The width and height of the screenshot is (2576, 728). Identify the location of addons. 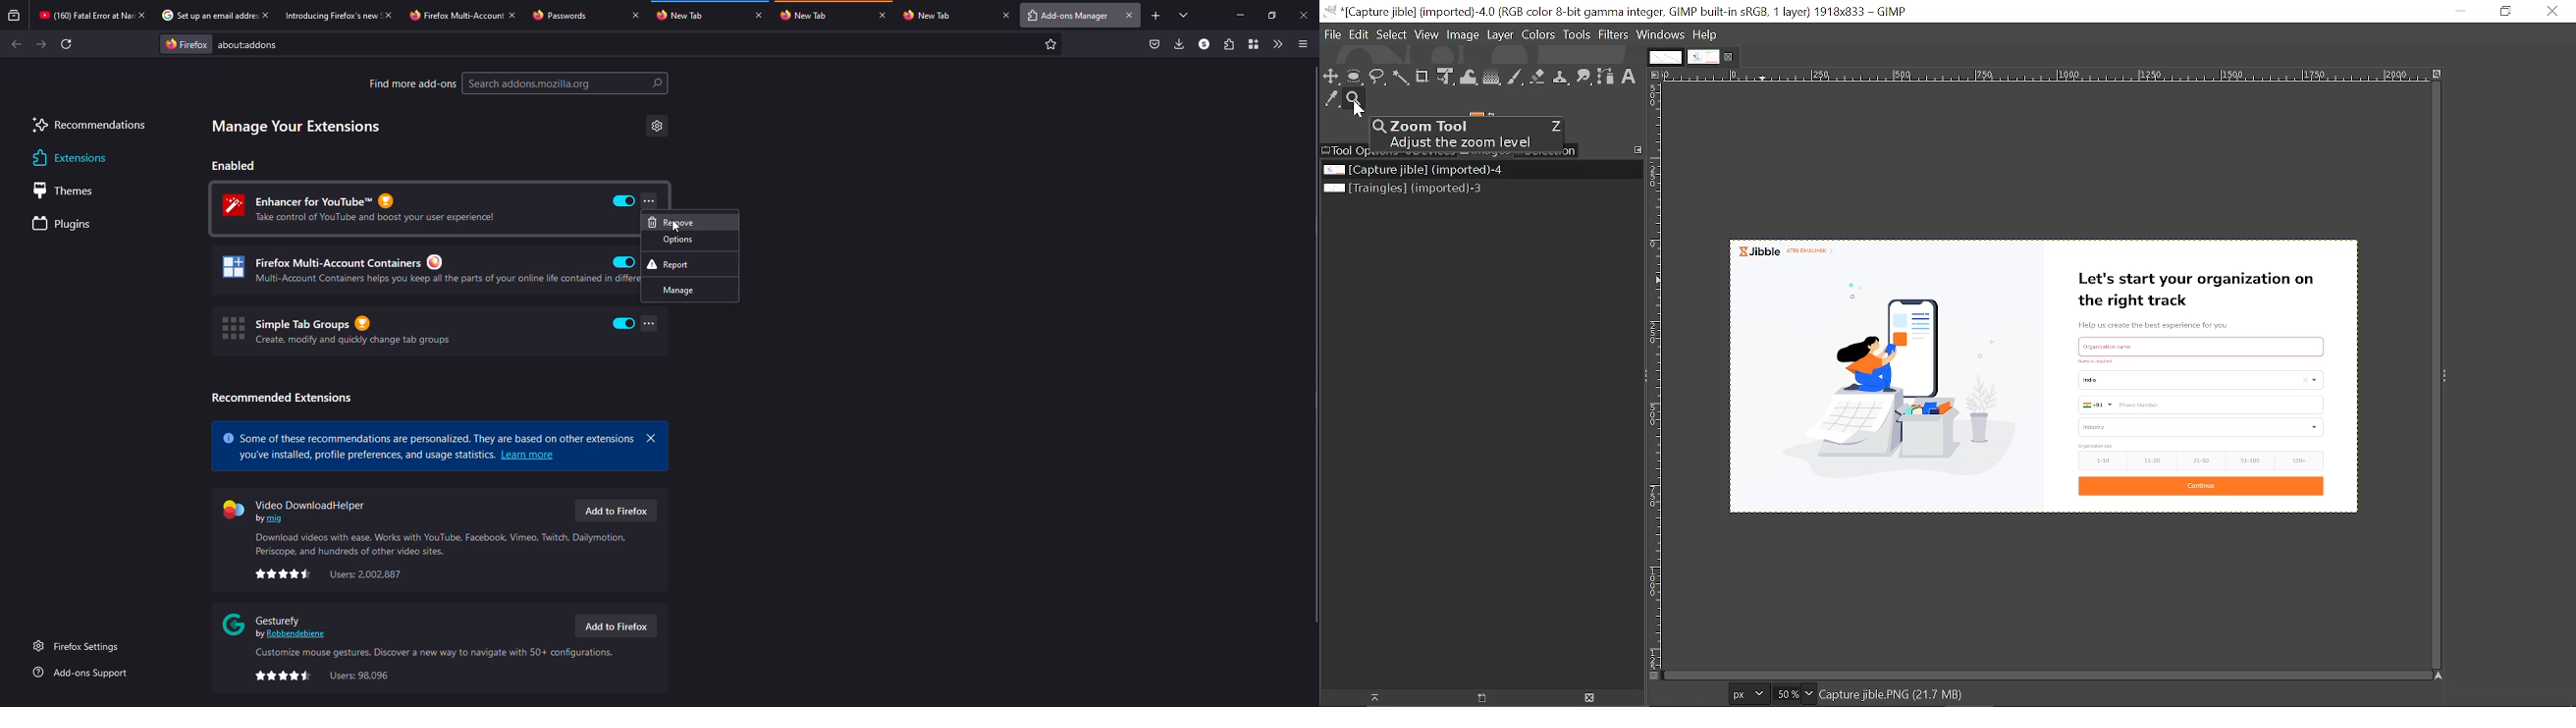
(253, 45).